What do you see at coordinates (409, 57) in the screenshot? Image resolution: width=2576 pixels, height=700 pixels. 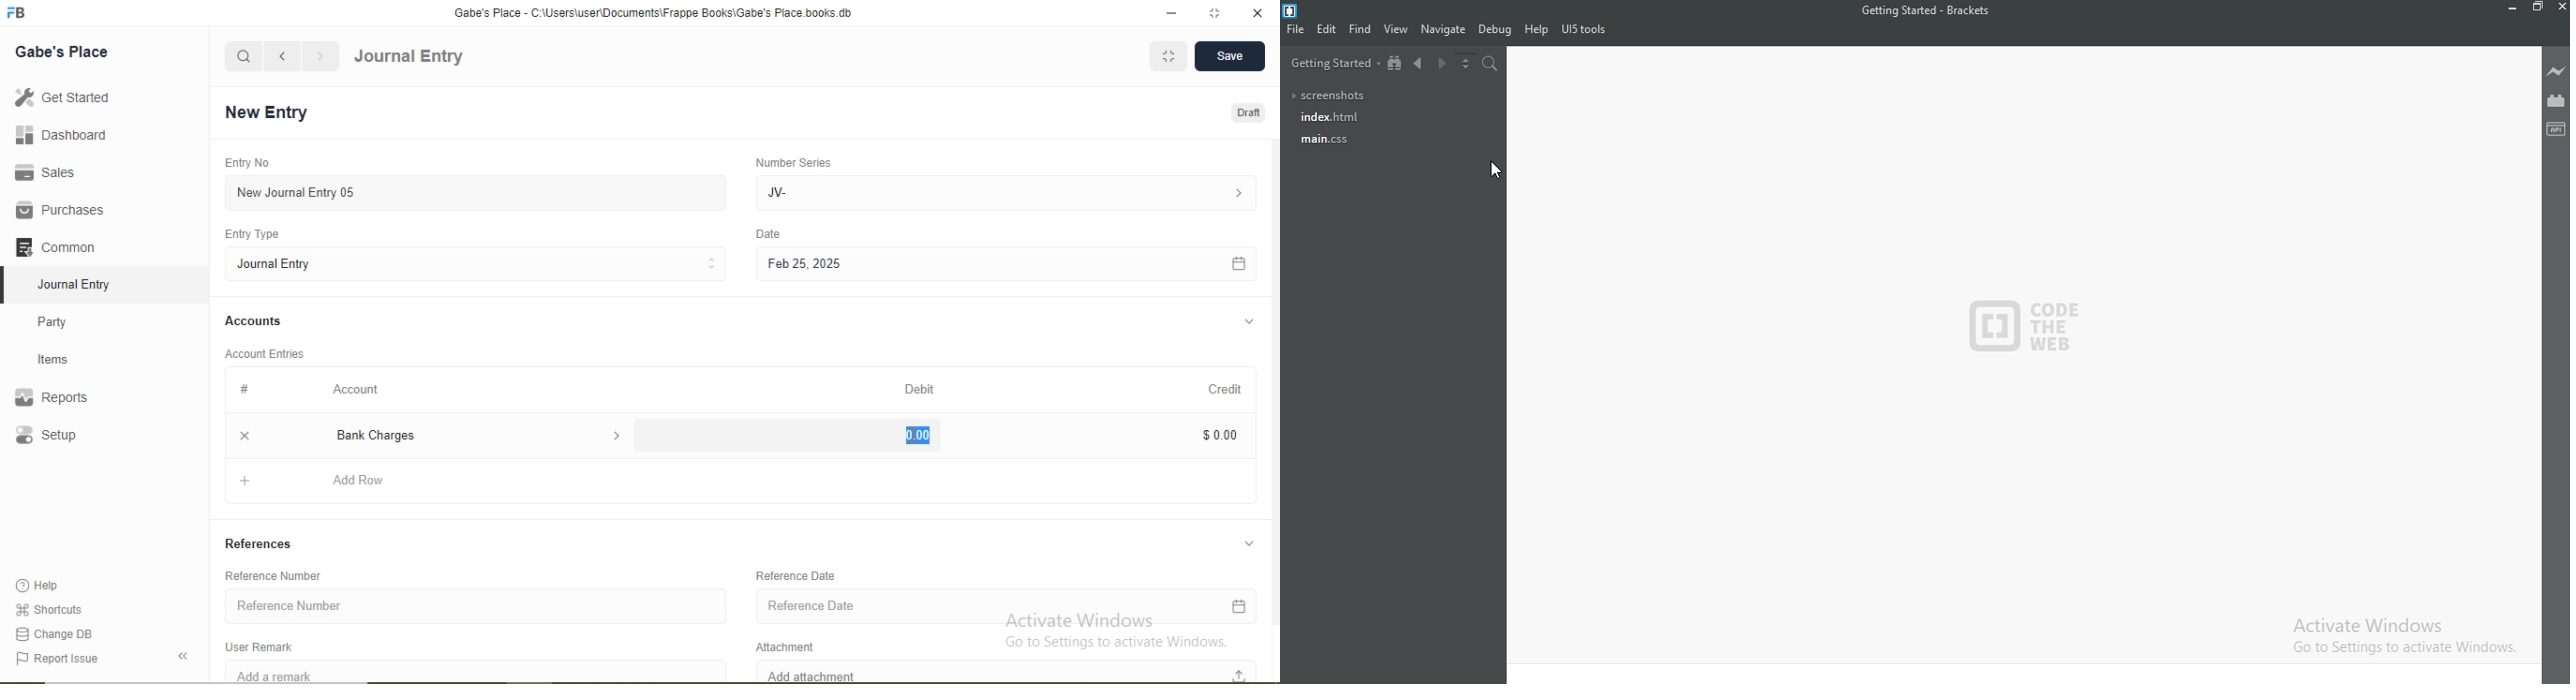 I see `Journal Entry` at bounding box center [409, 57].